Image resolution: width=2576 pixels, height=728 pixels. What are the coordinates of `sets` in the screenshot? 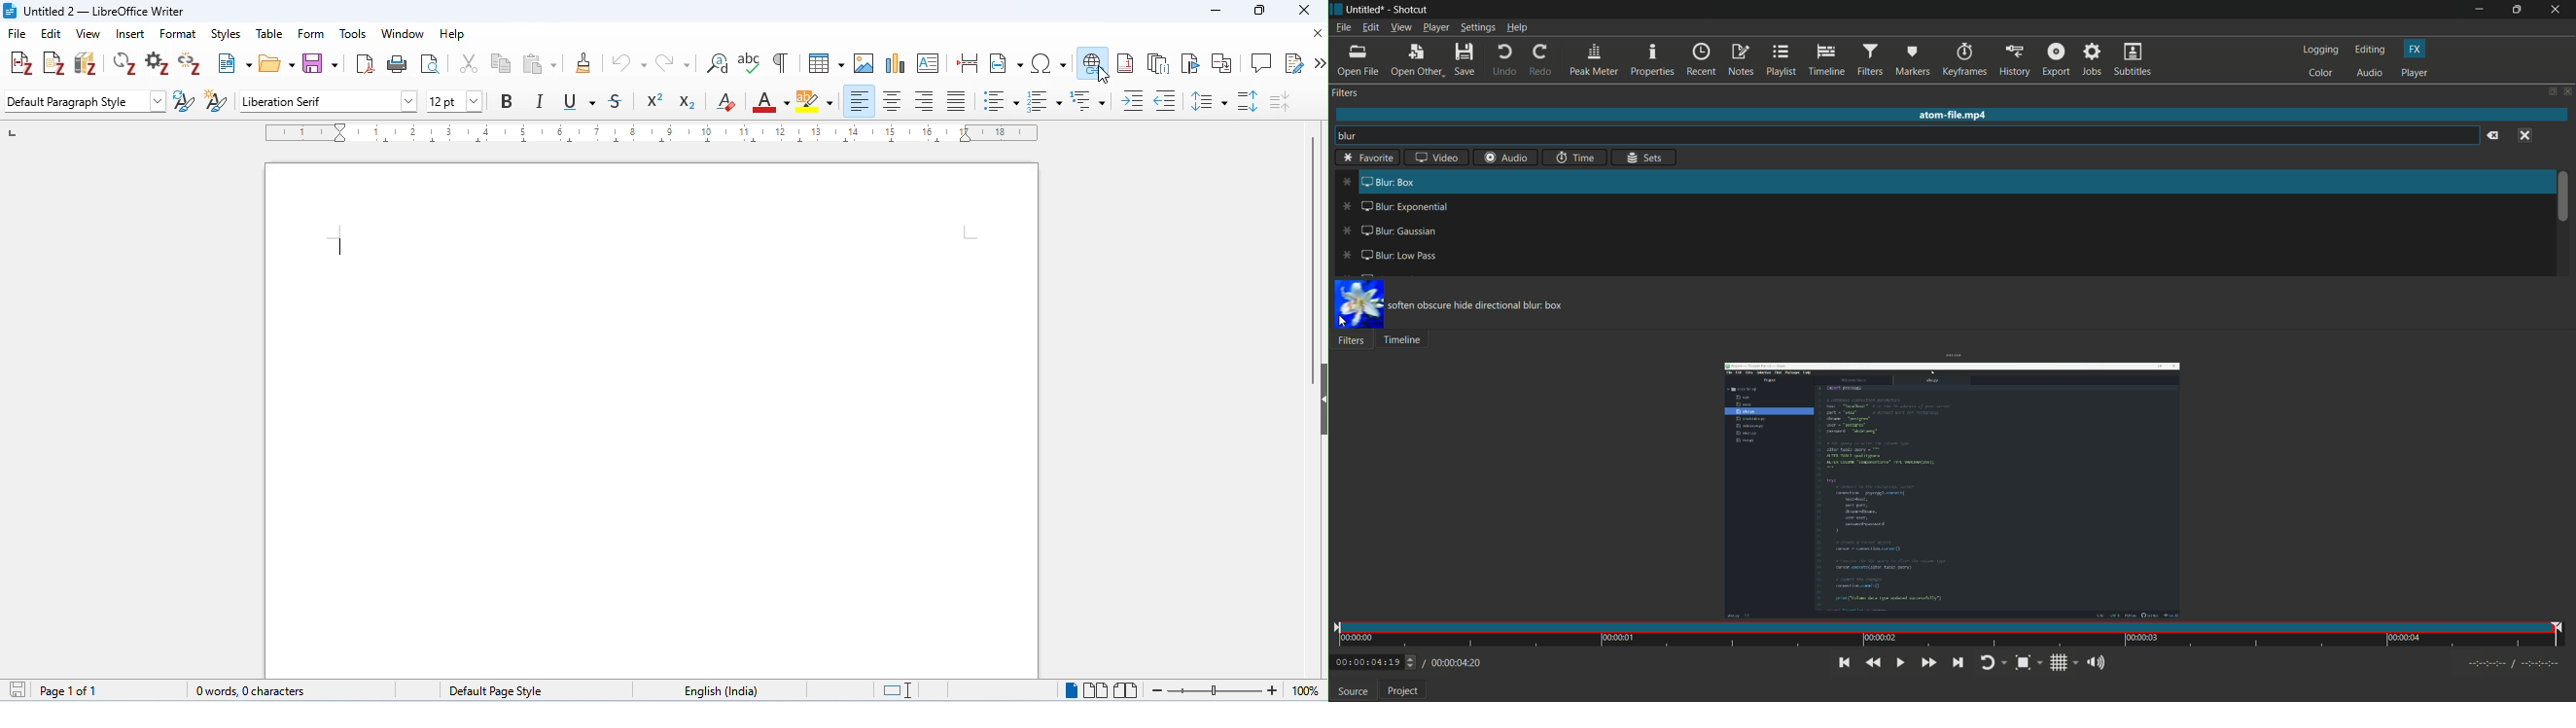 It's located at (1646, 159).